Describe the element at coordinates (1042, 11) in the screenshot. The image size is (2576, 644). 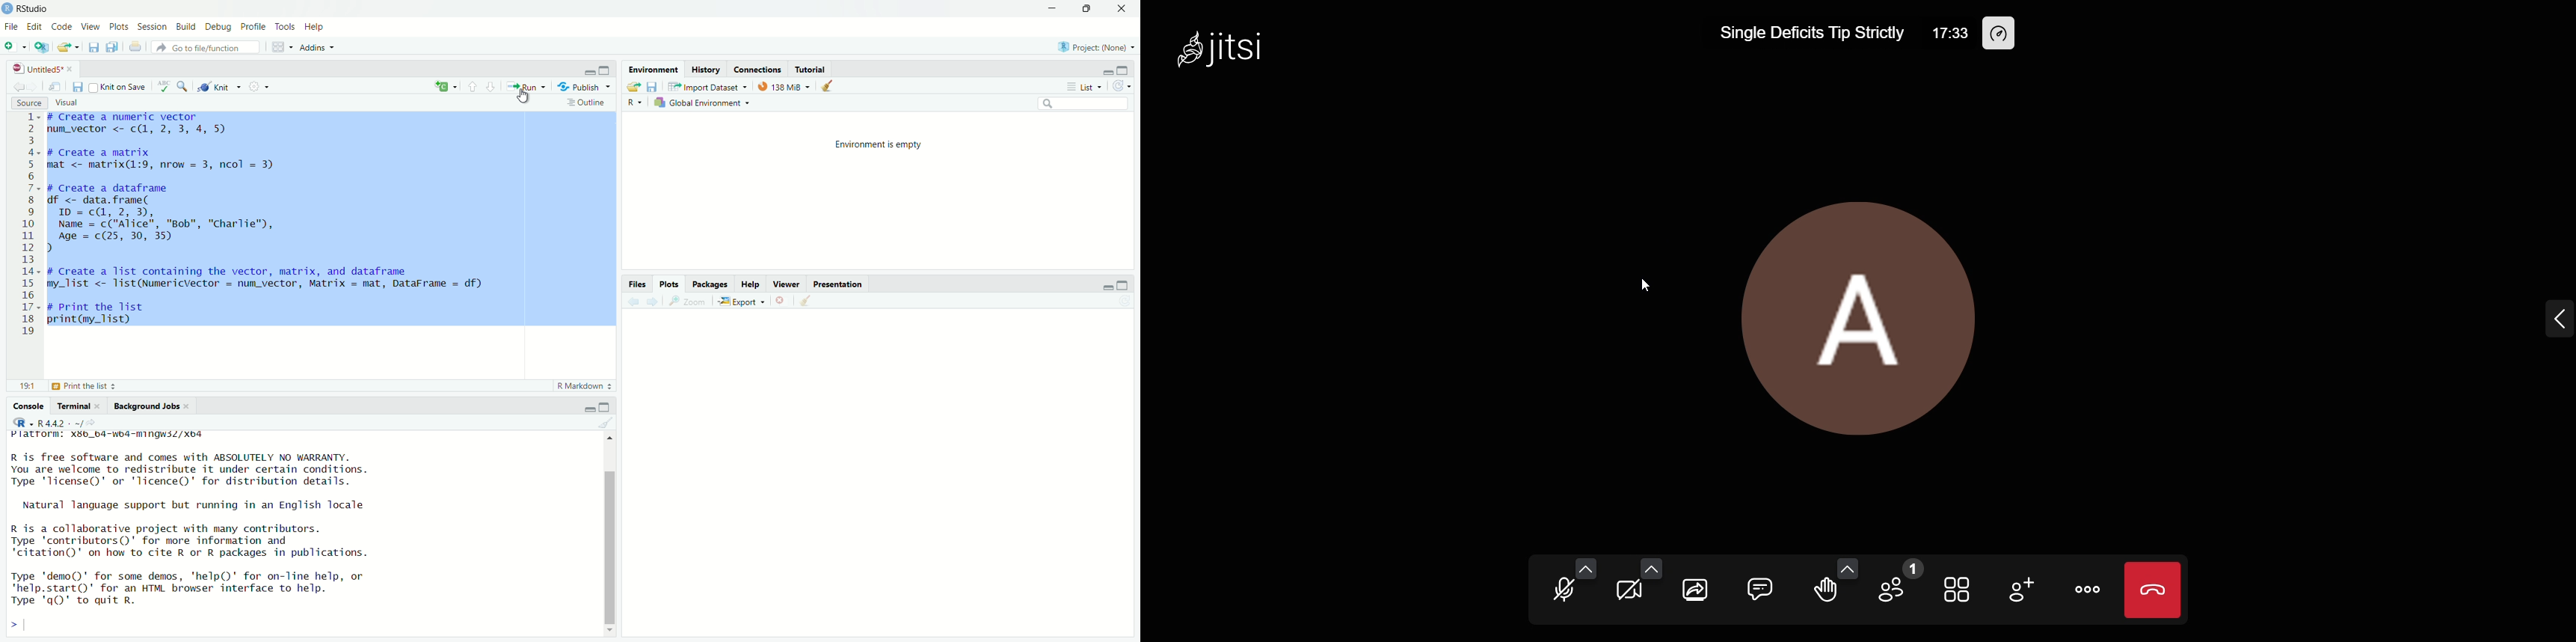
I see `minimise` at that location.